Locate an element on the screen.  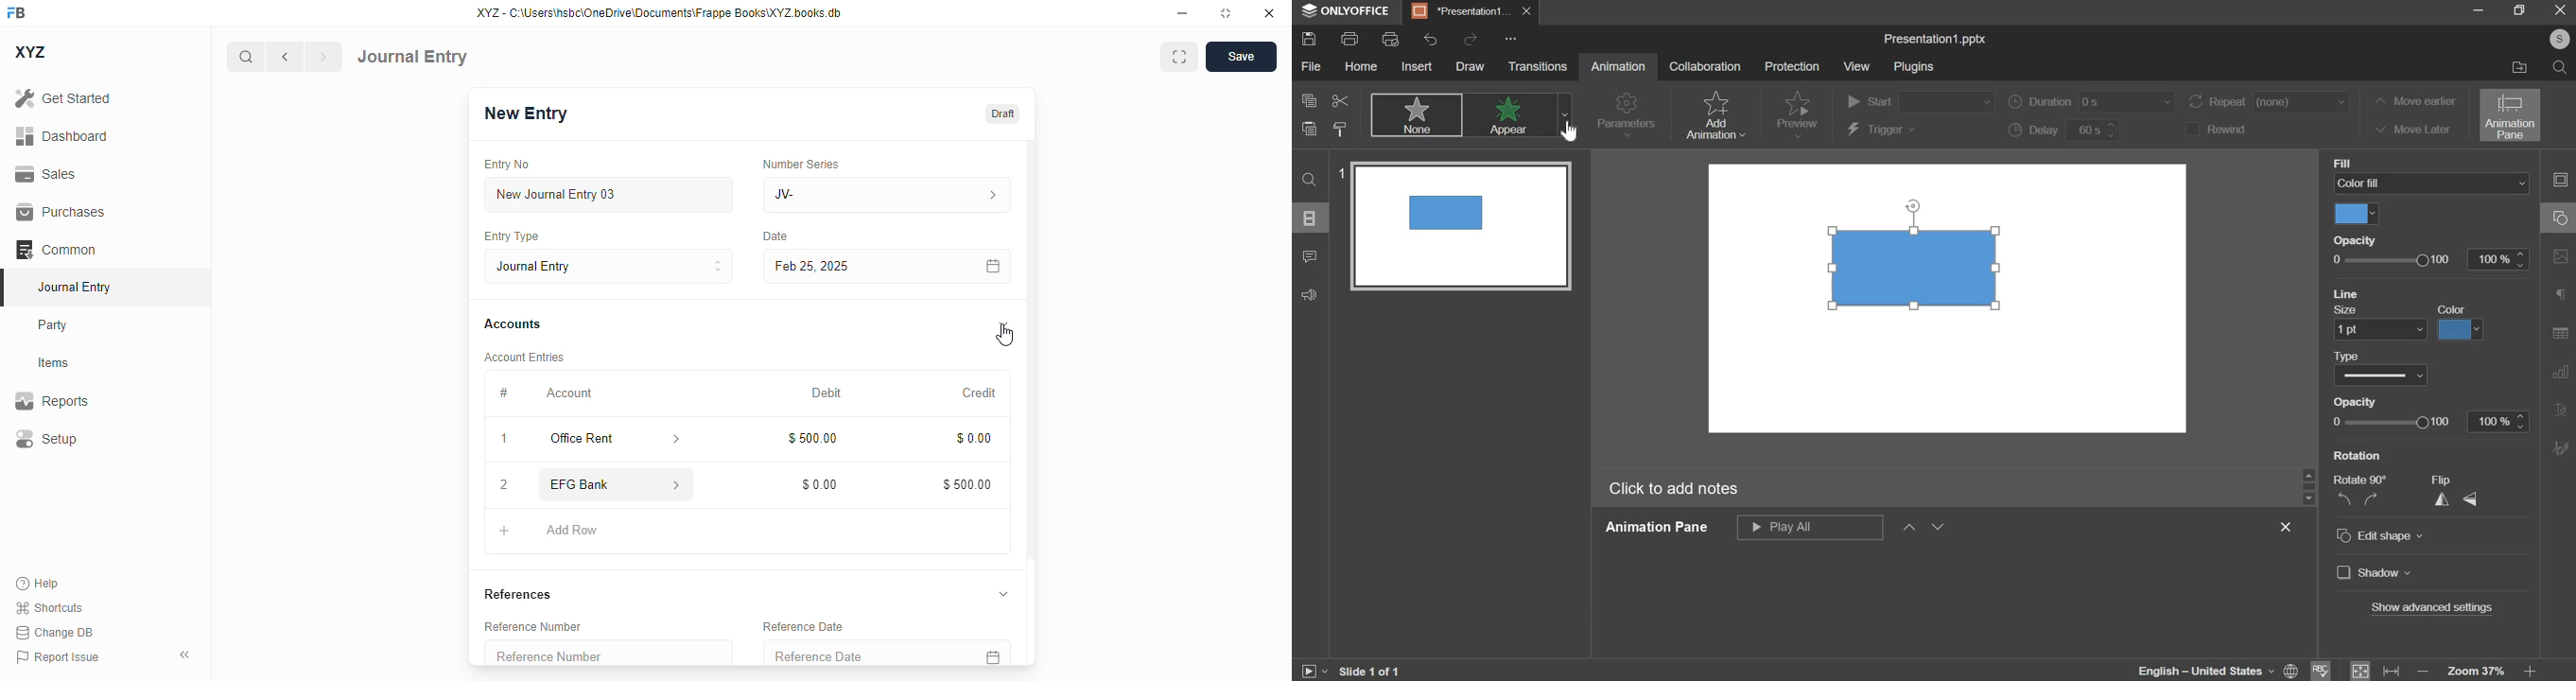
add row is located at coordinates (574, 531).